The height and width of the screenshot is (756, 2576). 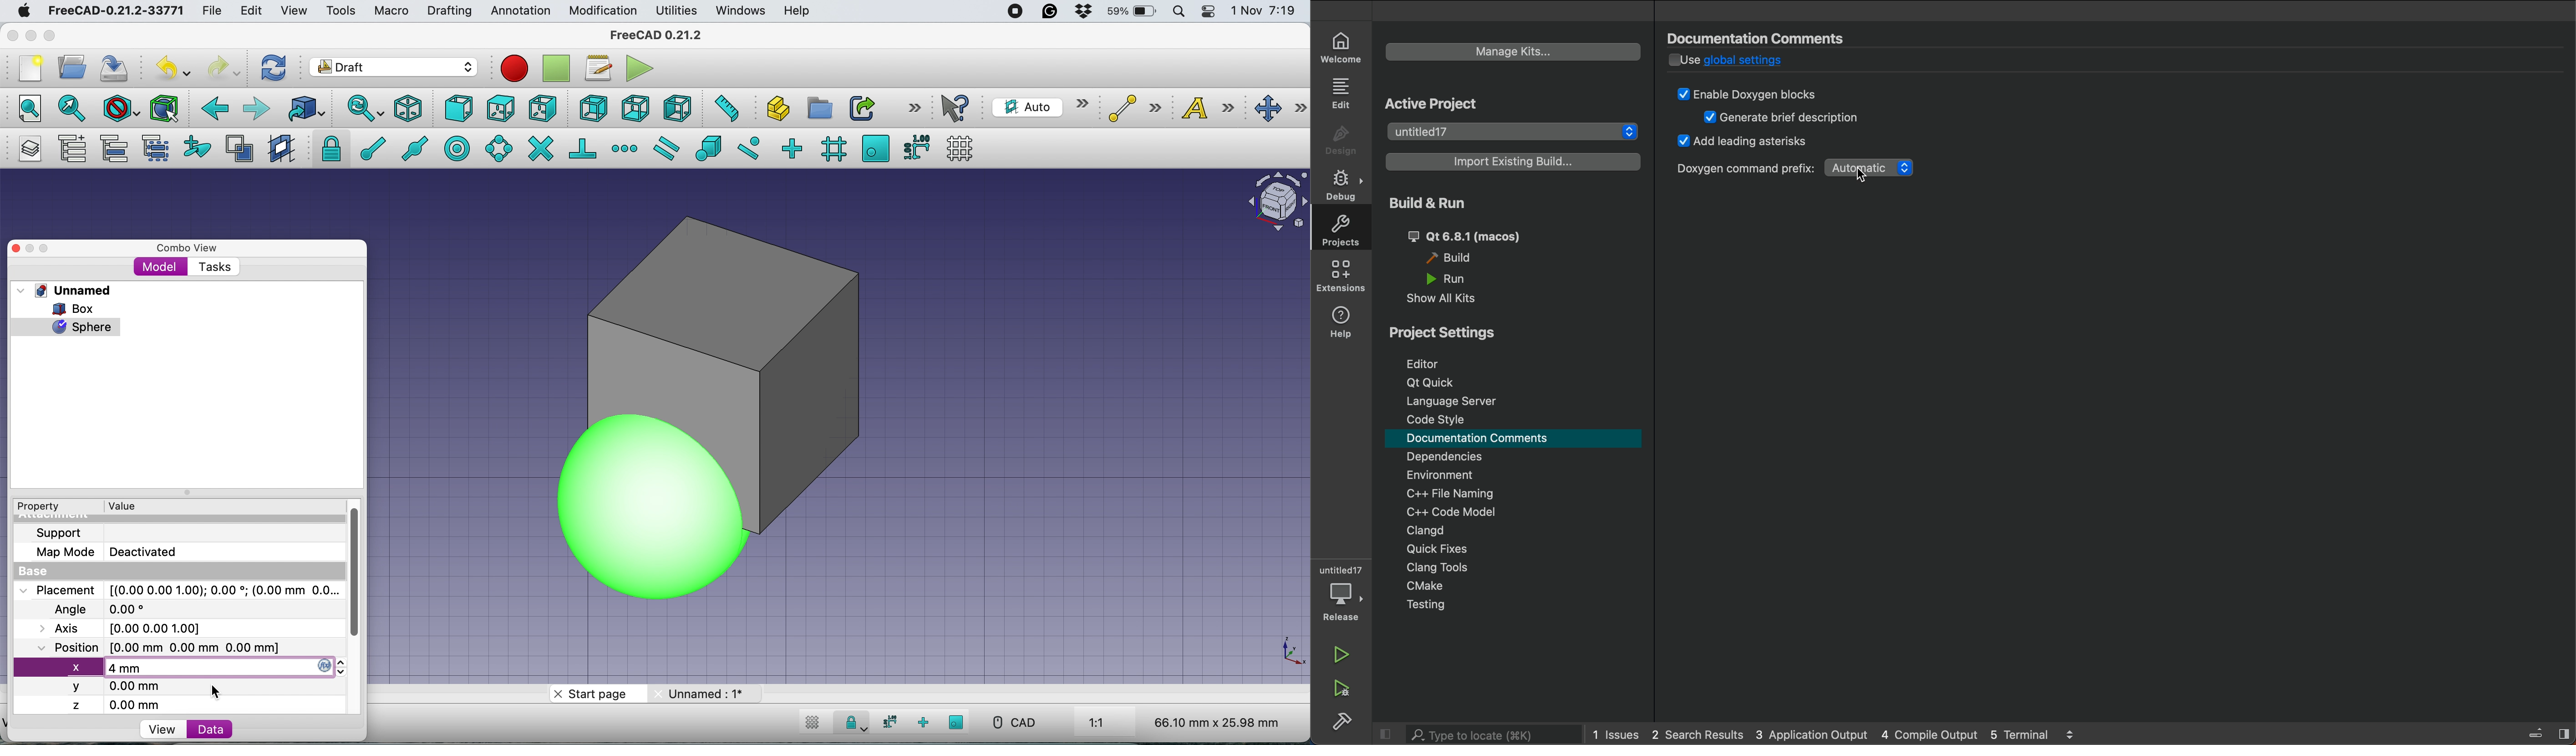 What do you see at coordinates (68, 290) in the screenshot?
I see `unnamed` at bounding box center [68, 290].